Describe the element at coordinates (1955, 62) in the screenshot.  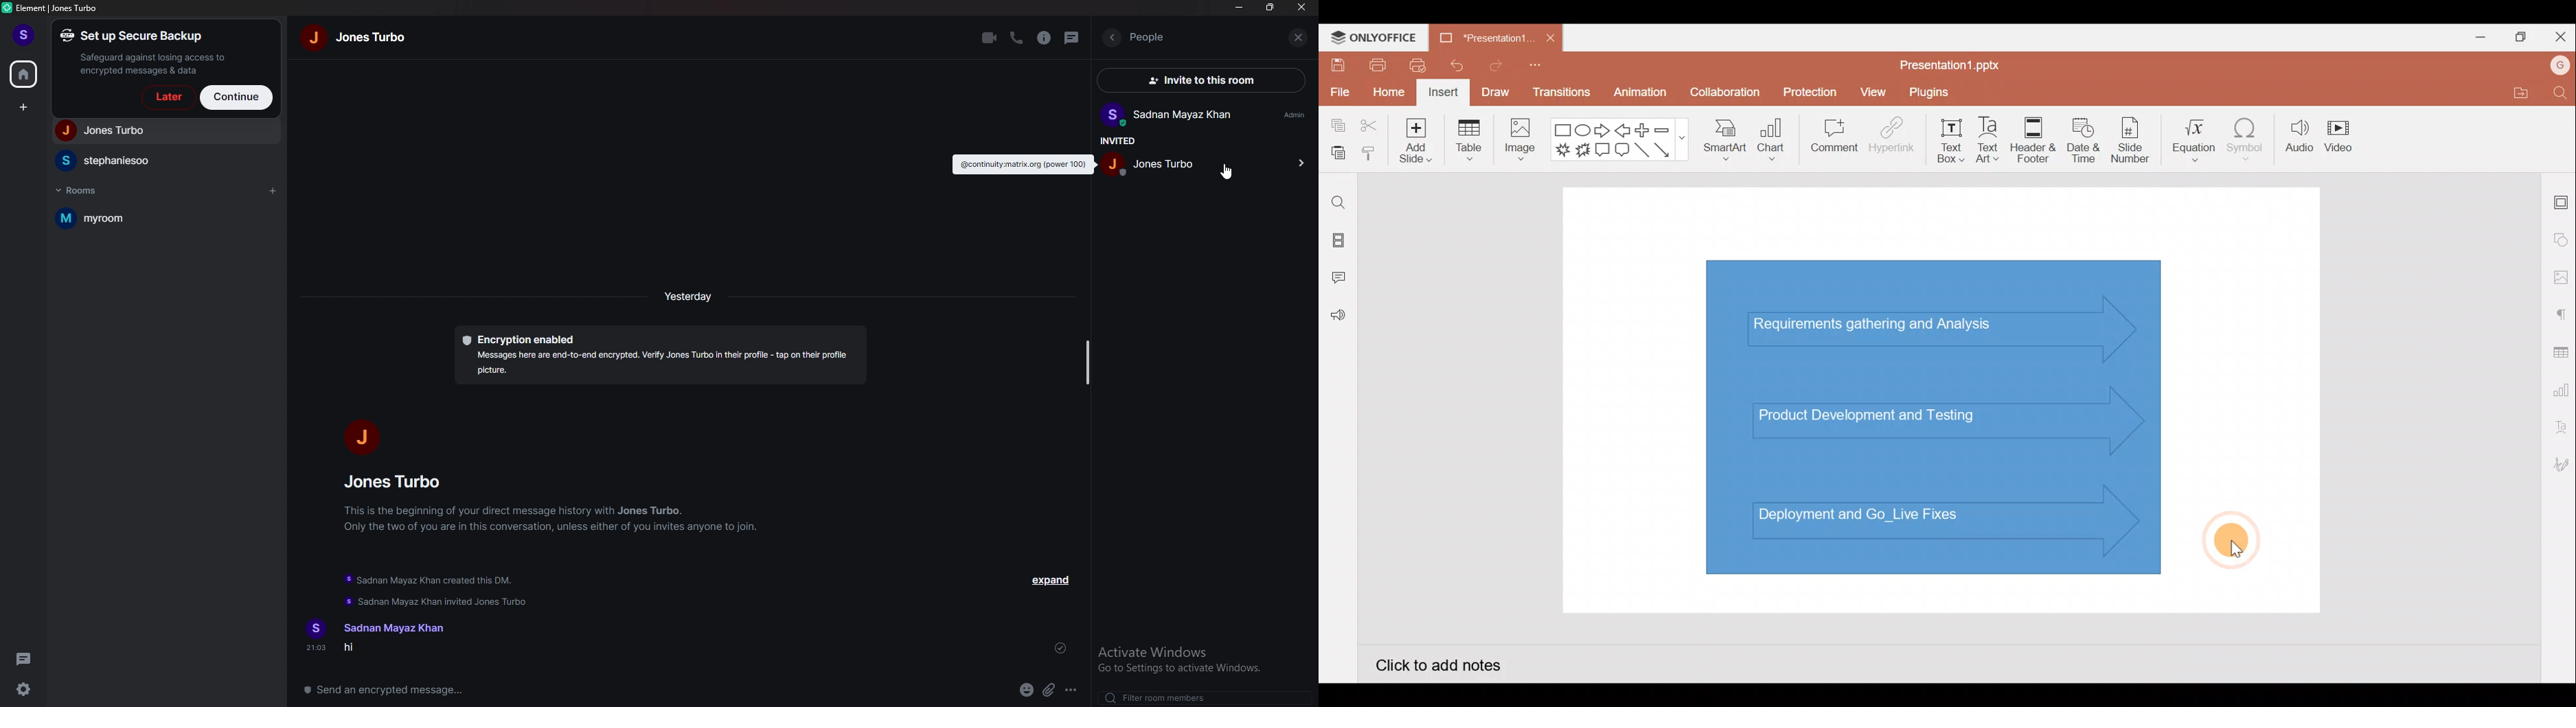
I see `Presentation1.pptx` at that location.